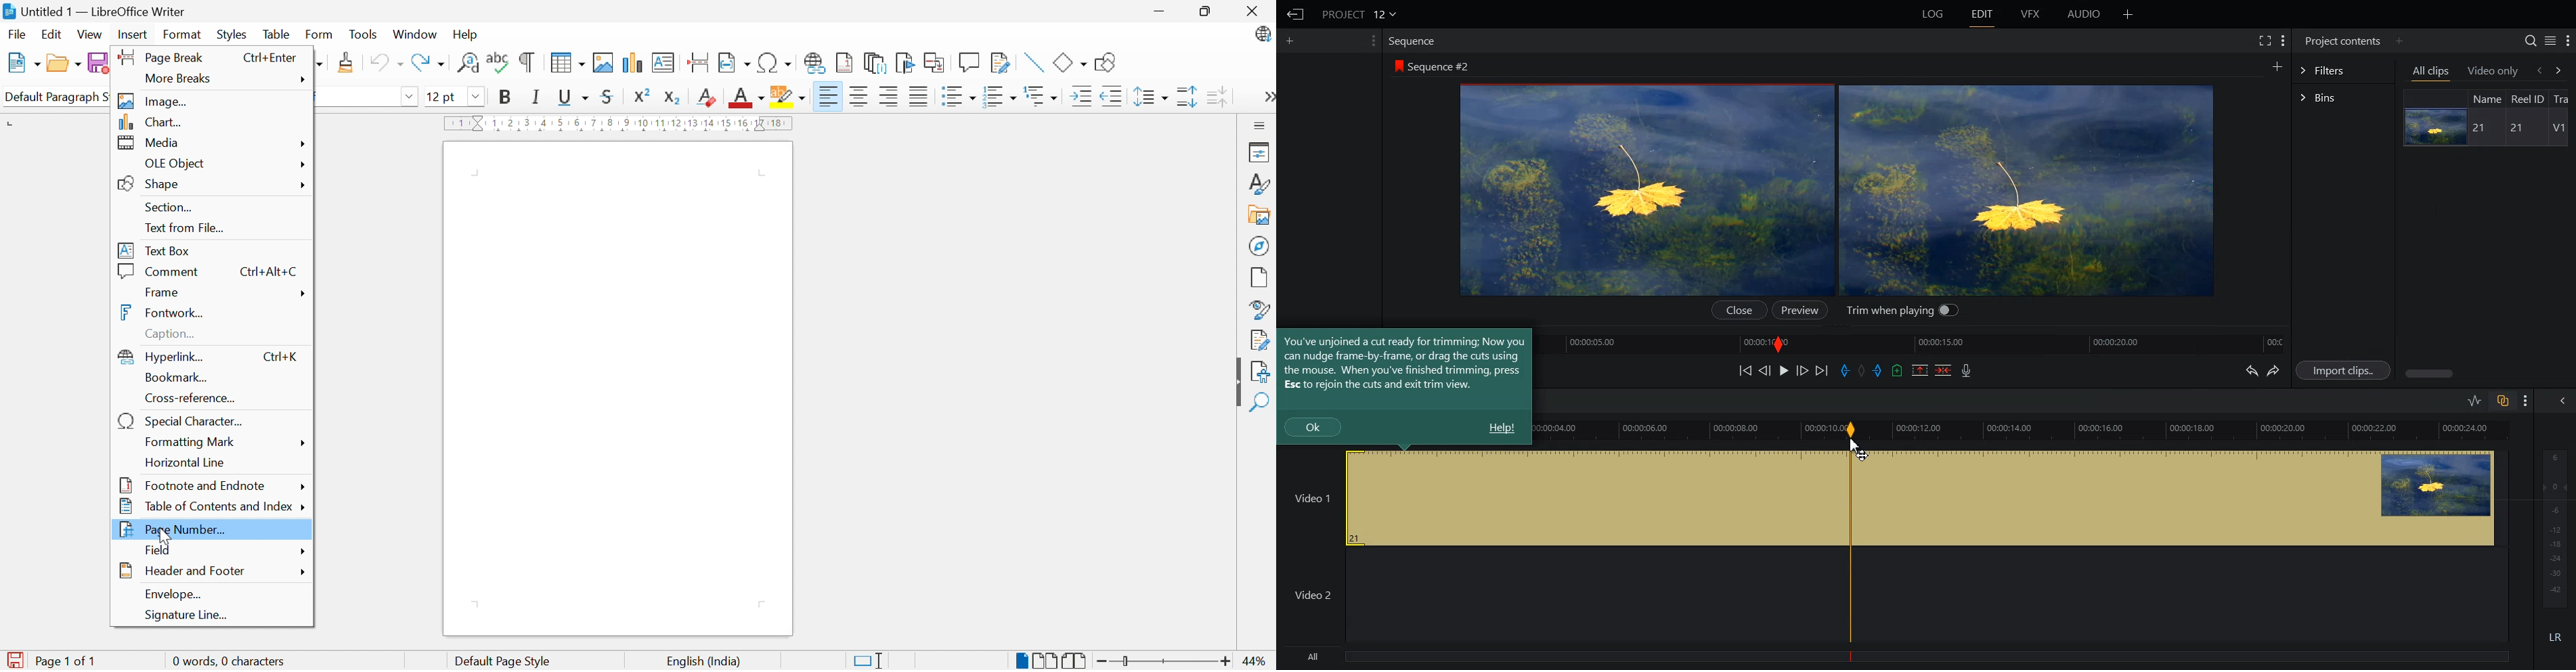 Image resolution: width=2576 pixels, height=672 pixels. What do you see at coordinates (178, 164) in the screenshot?
I see `OLE Object` at bounding box center [178, 164].